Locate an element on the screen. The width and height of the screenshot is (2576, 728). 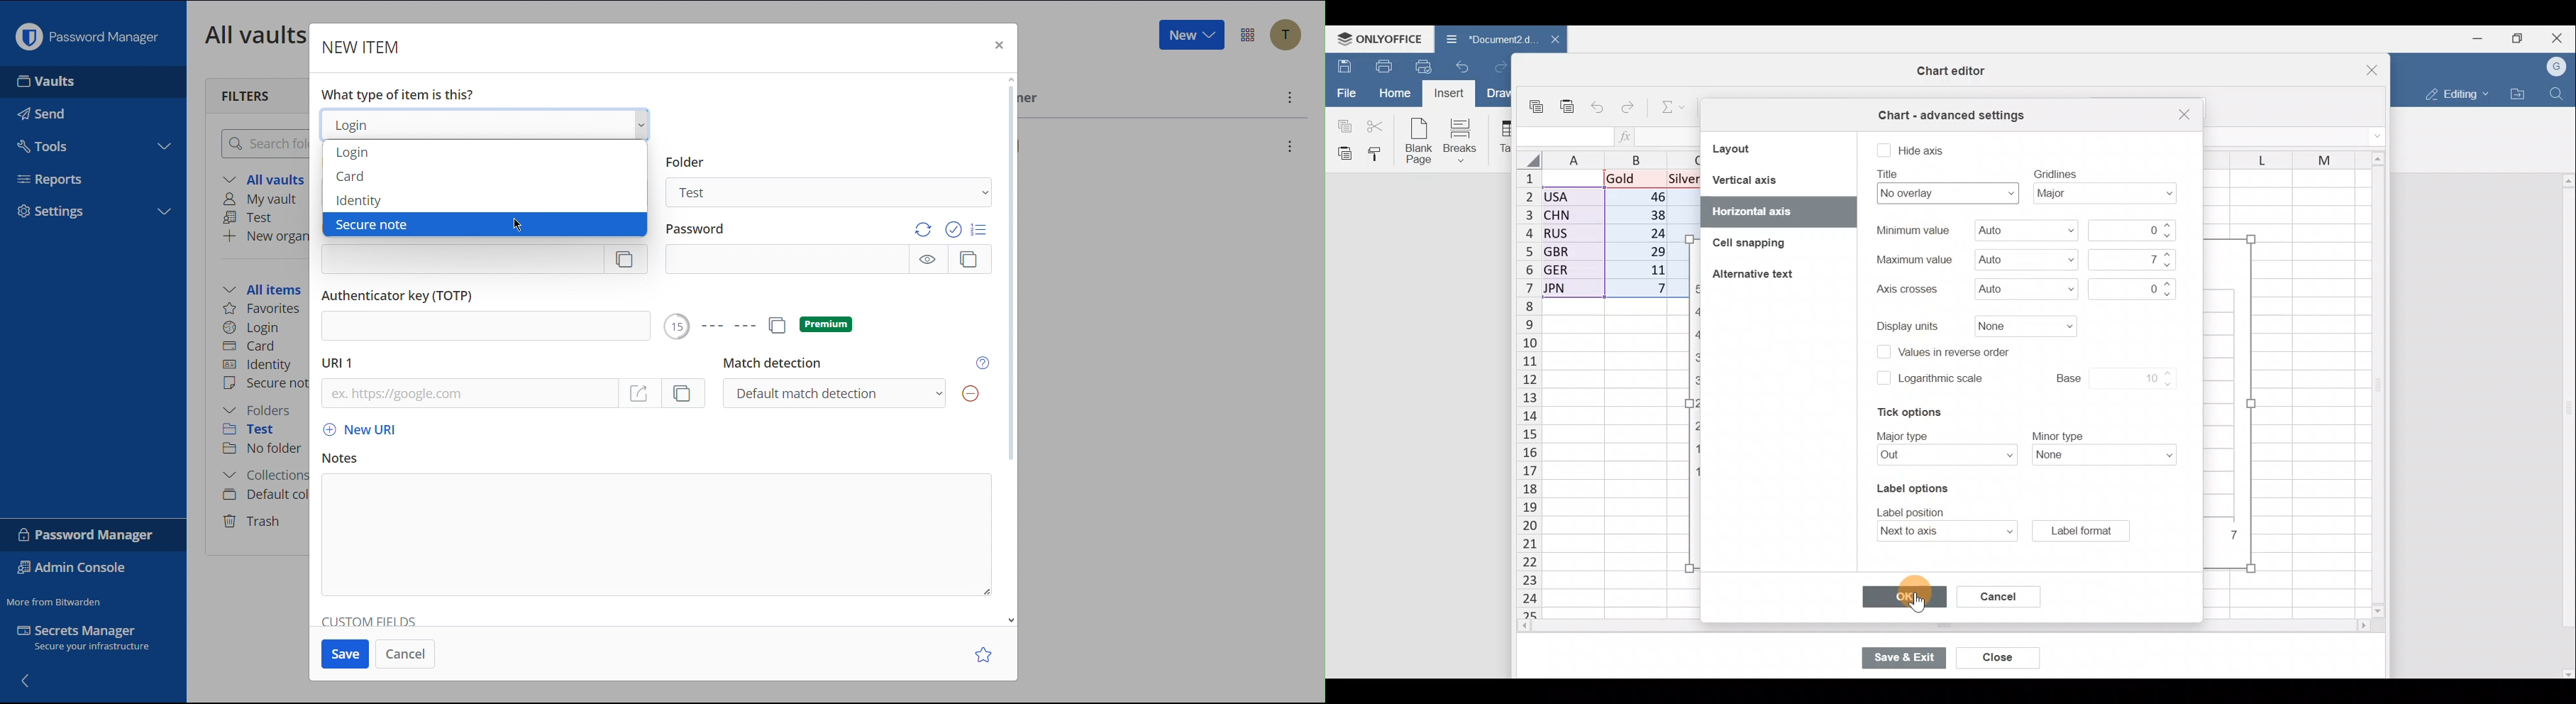
Undo is located at coordinates (1462, 65).